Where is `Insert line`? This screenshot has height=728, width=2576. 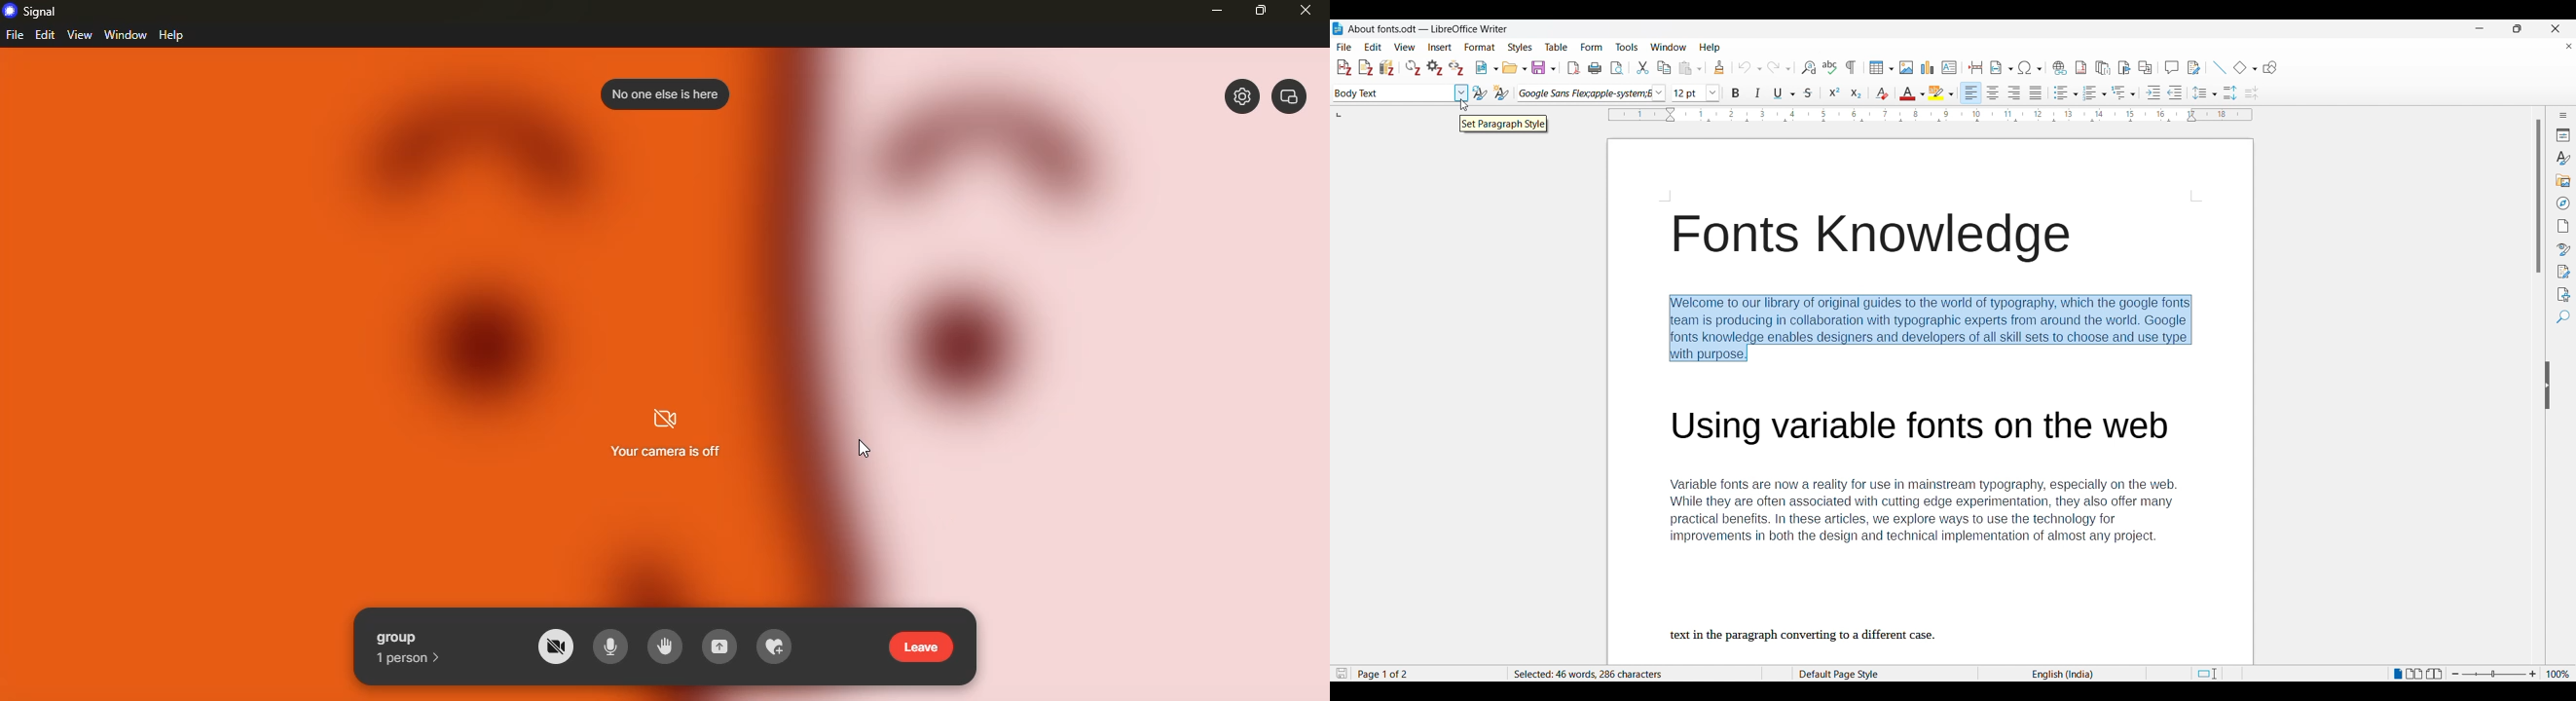
Insert line is located at coordinates (2220, 68).